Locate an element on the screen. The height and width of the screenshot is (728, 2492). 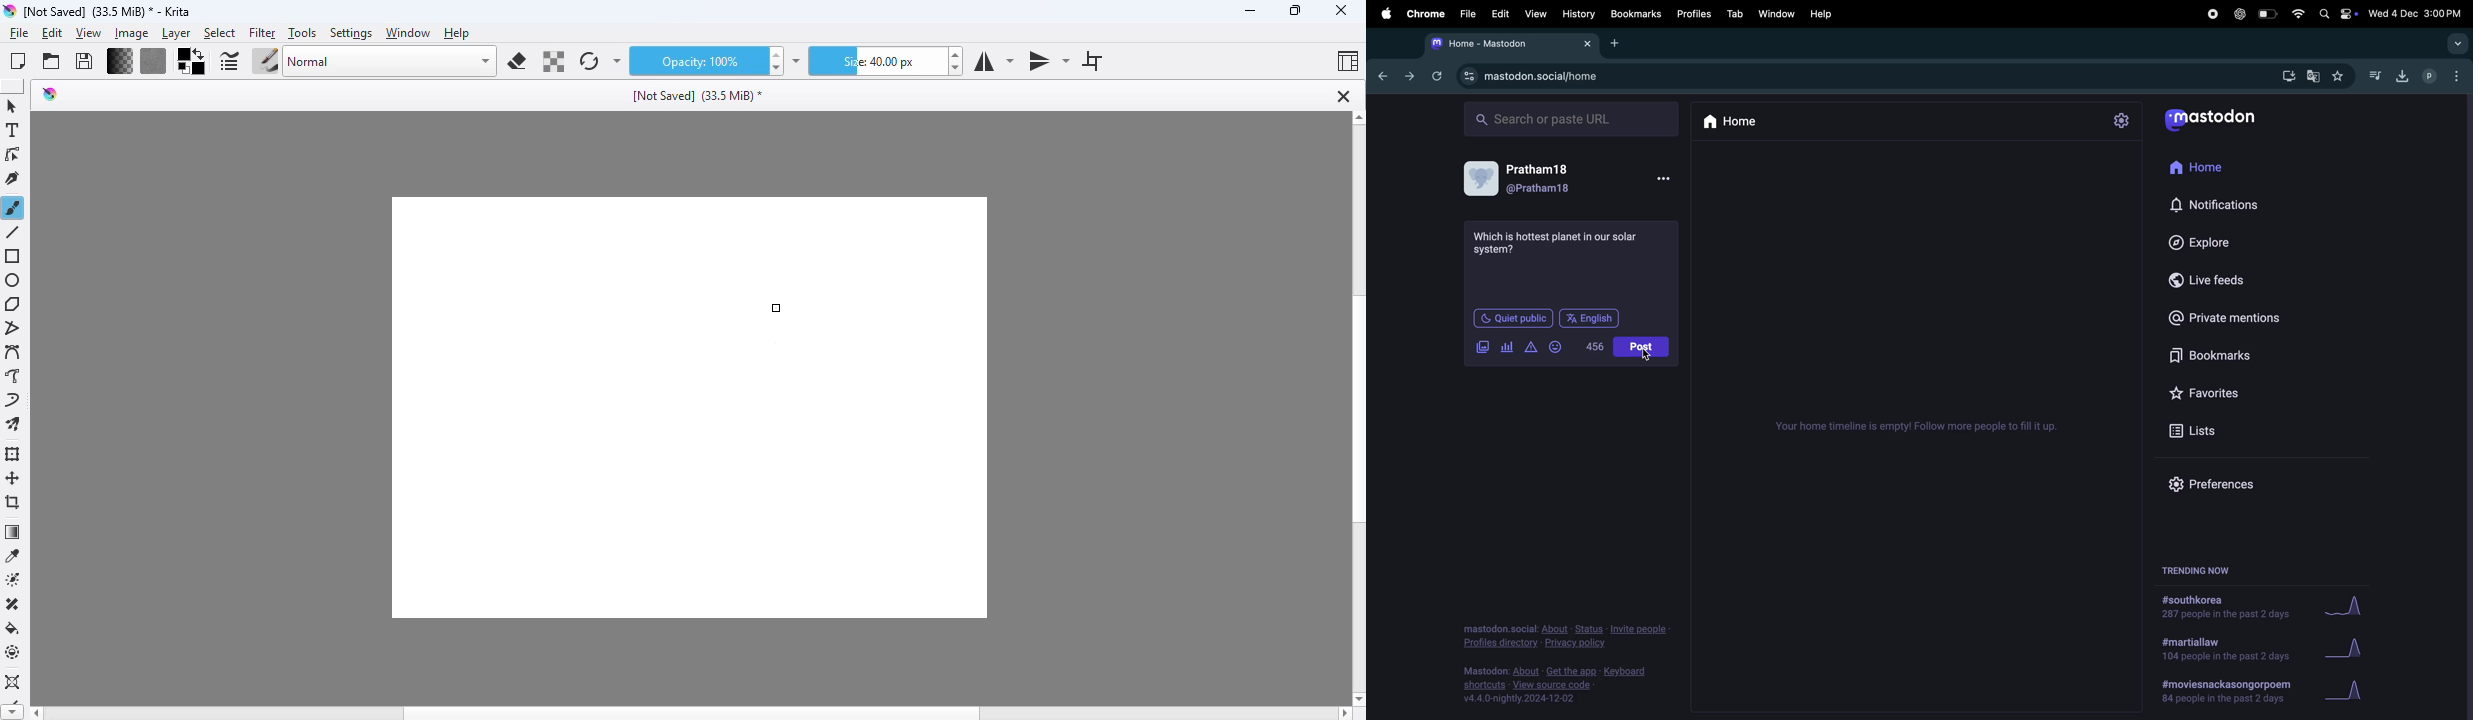
fill gradients is located at coordinates (120, 61).